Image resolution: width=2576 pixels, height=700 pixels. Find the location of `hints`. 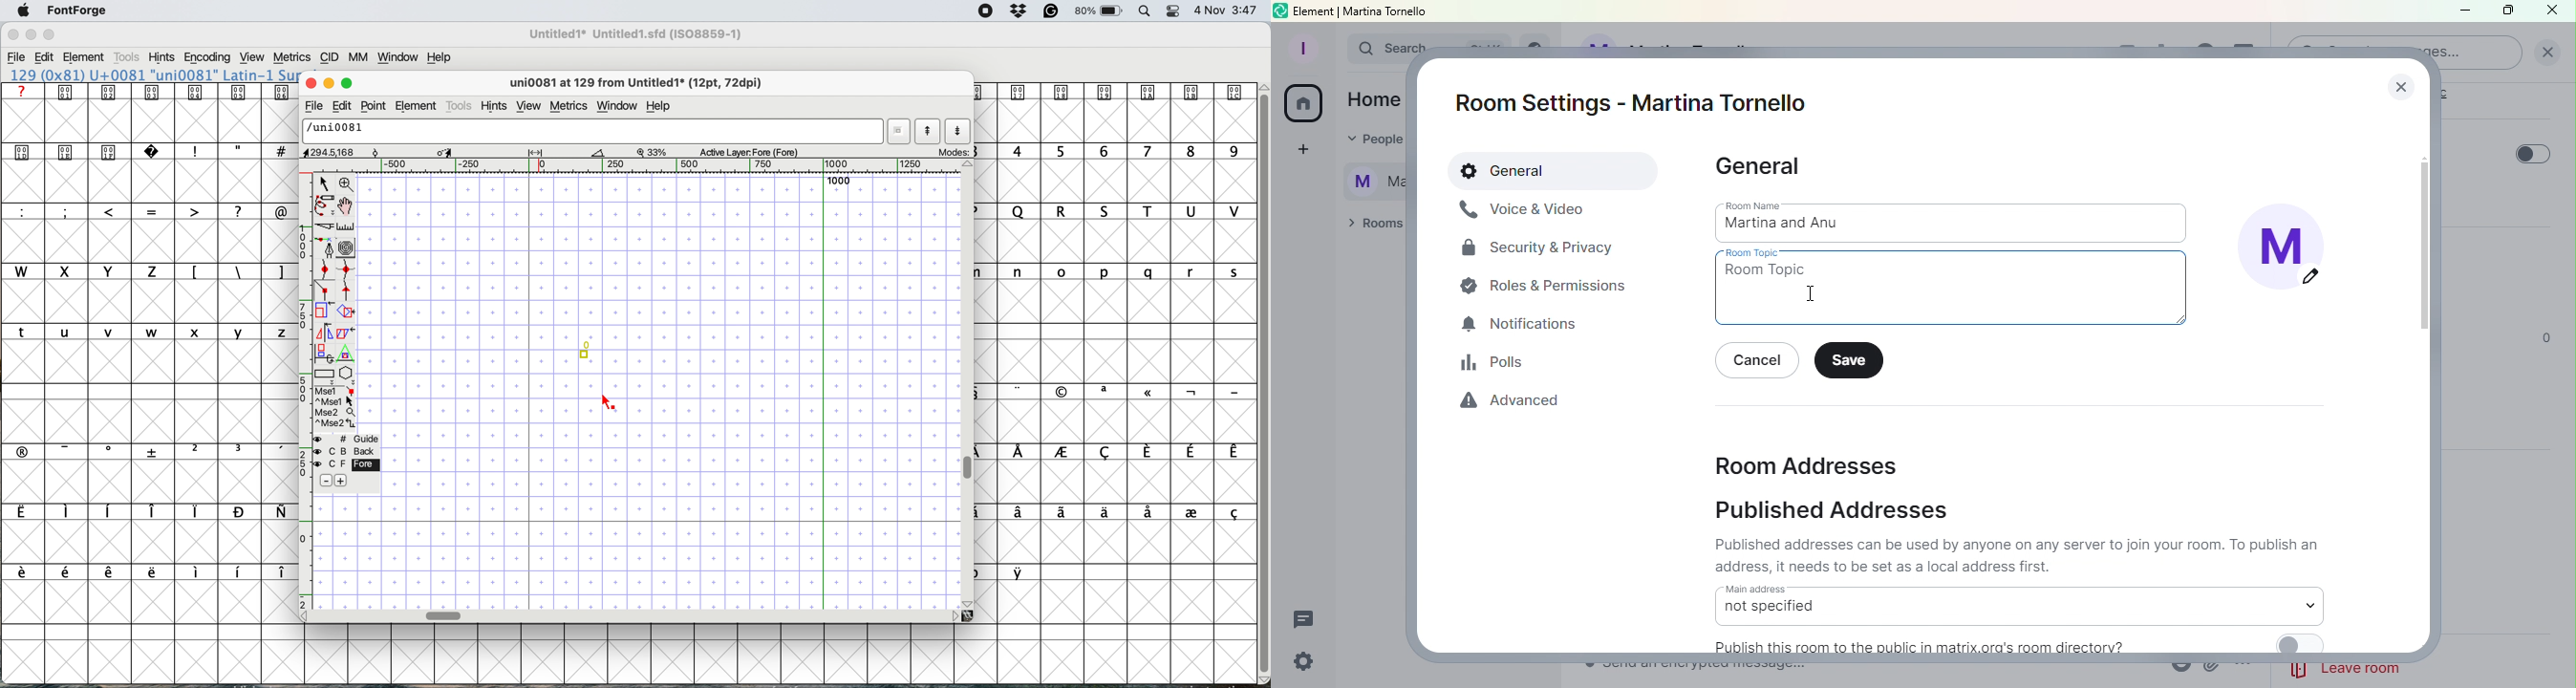

hints is located at coordinates (495, 105).